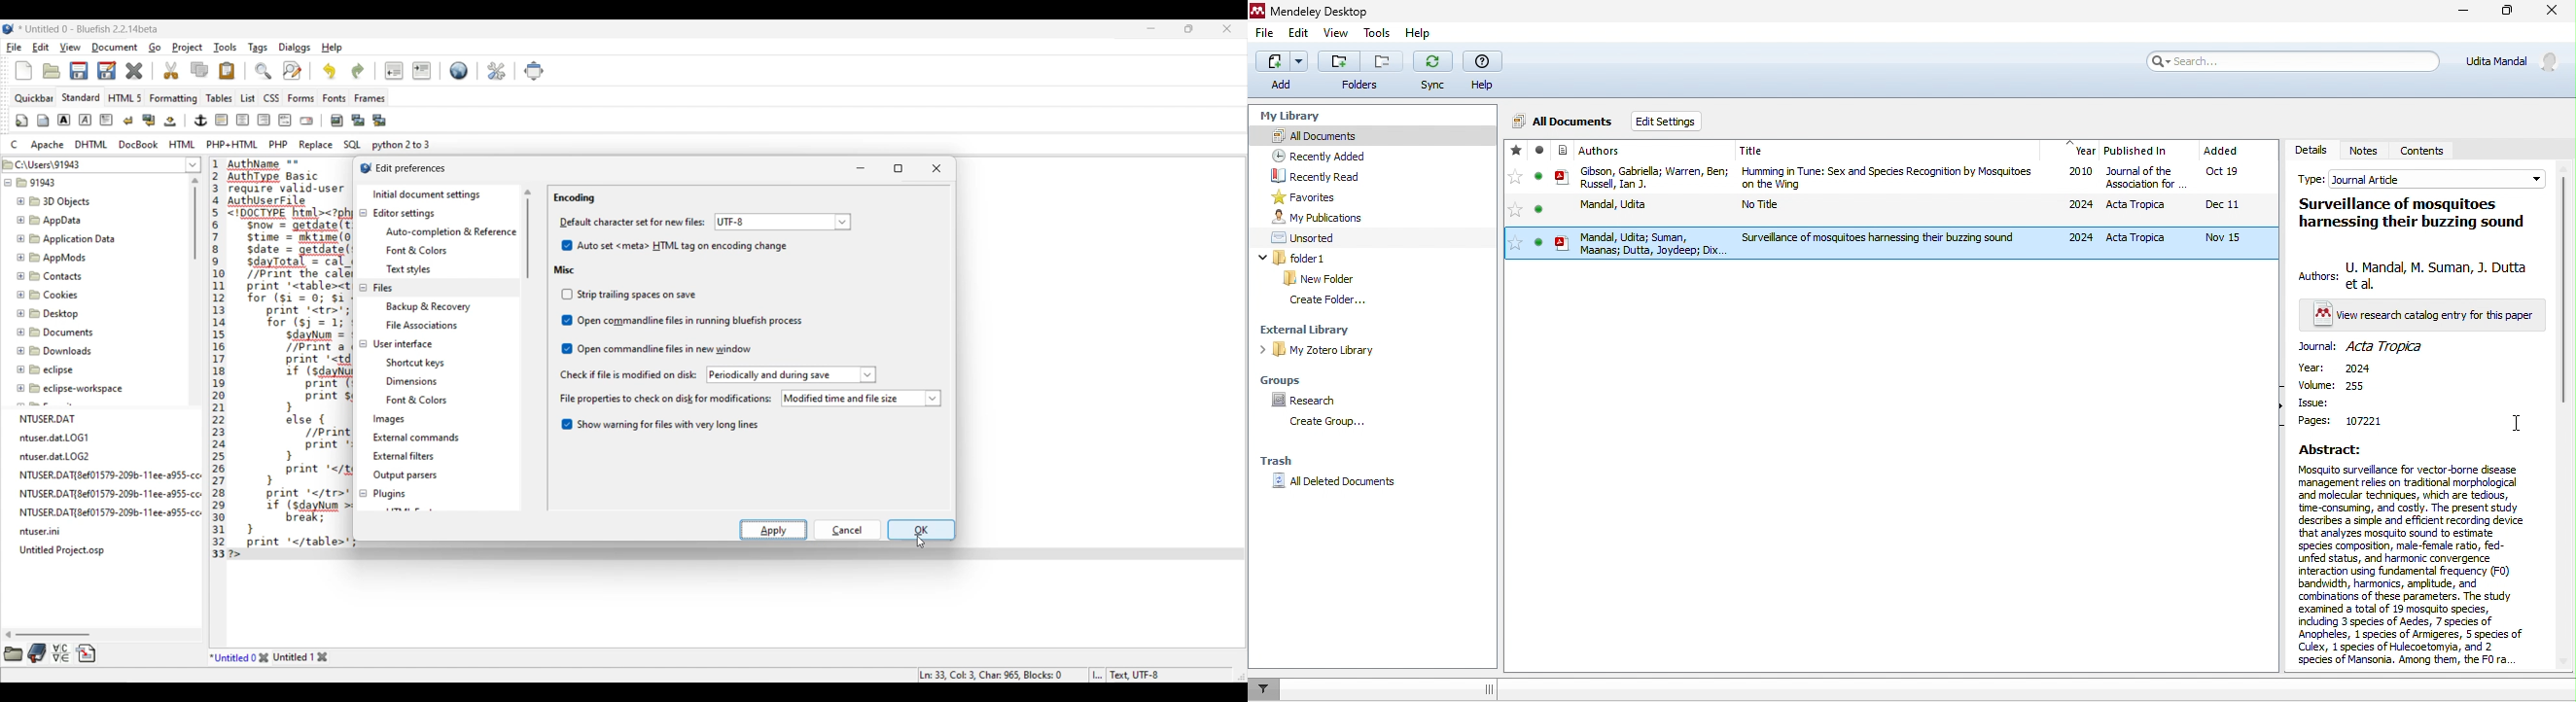 This screenshot has height=728, width=2576. What do you see at coordinates (2353, 426) in the screenshot?
I see `paper:107221` at bounding box center [2353, 426].